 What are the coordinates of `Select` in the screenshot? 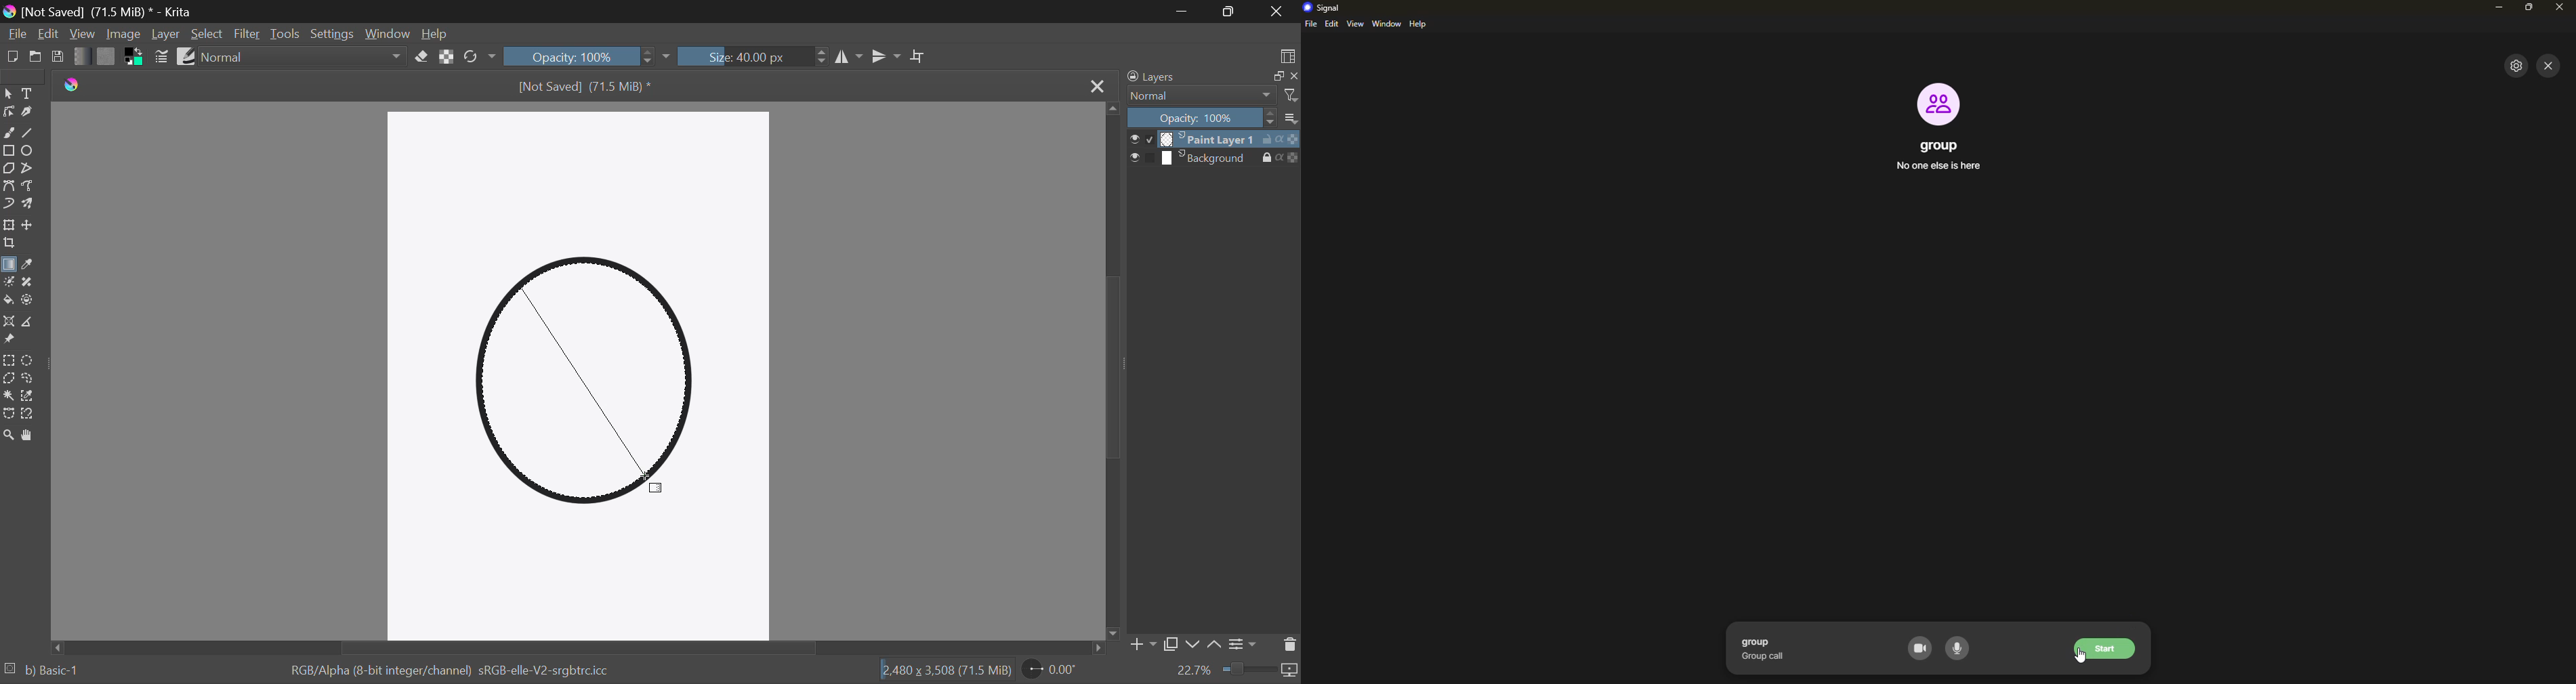 It's located at (9, 93).